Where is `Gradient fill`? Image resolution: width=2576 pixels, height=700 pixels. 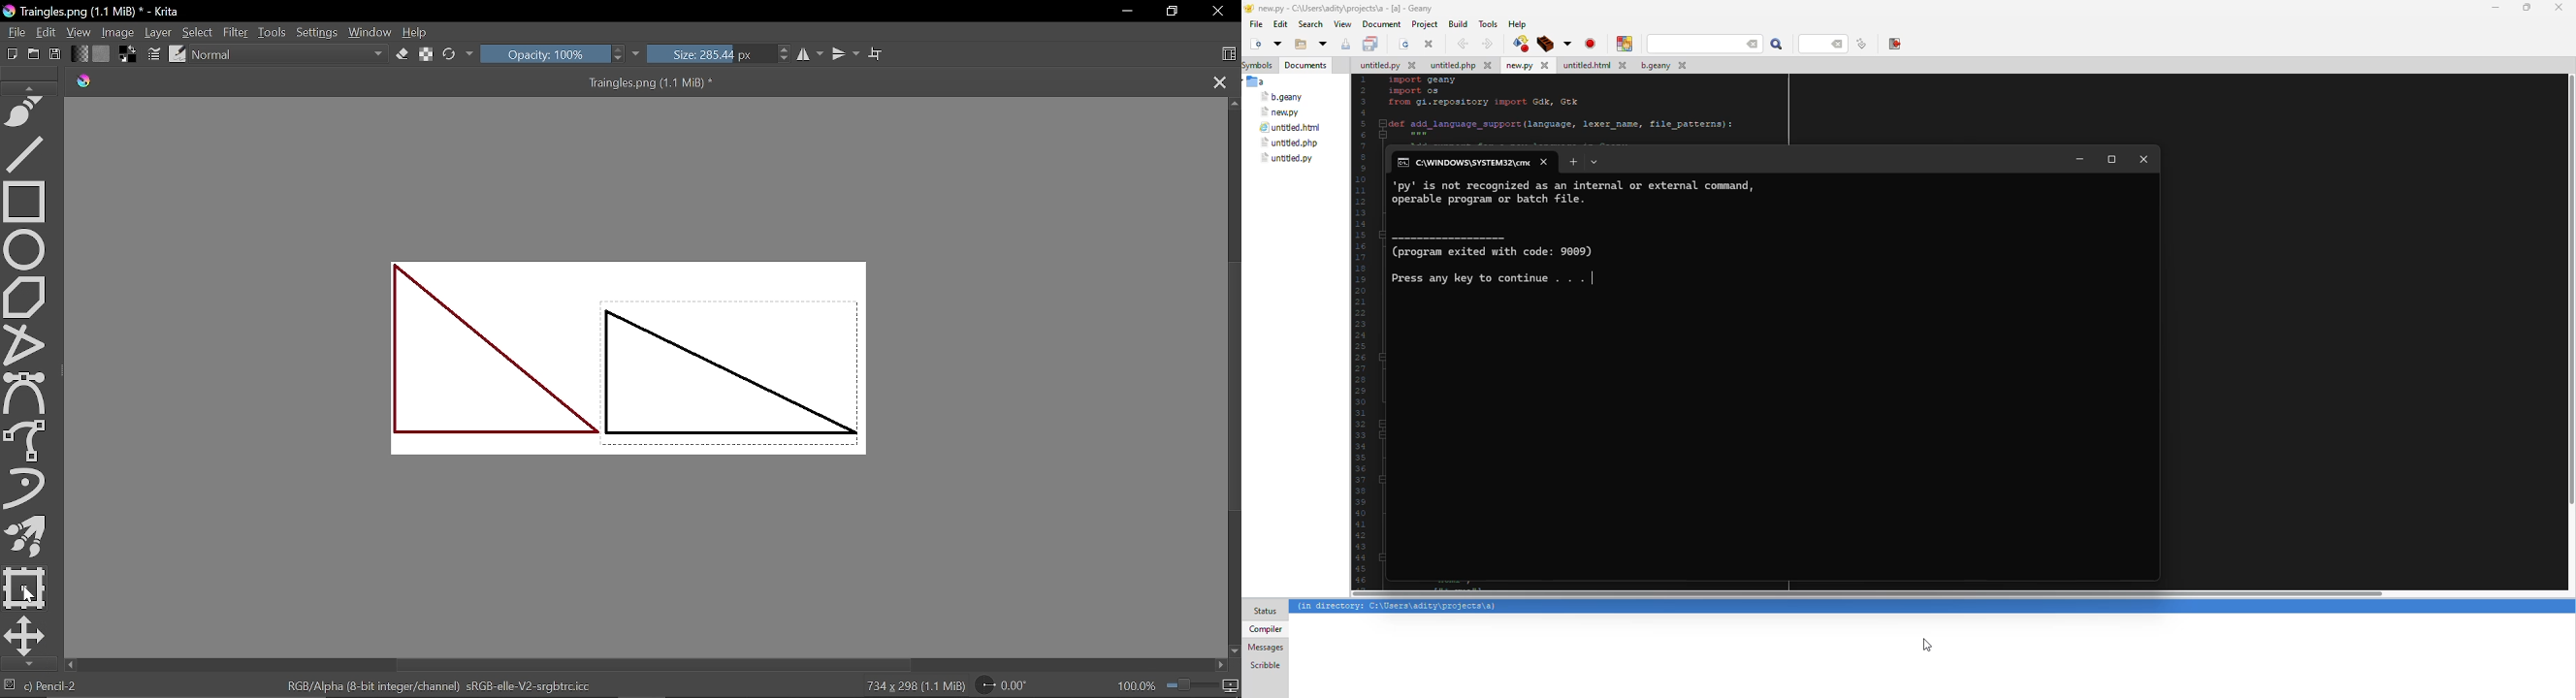 Gradient fill is located at coordinates (79, 54).